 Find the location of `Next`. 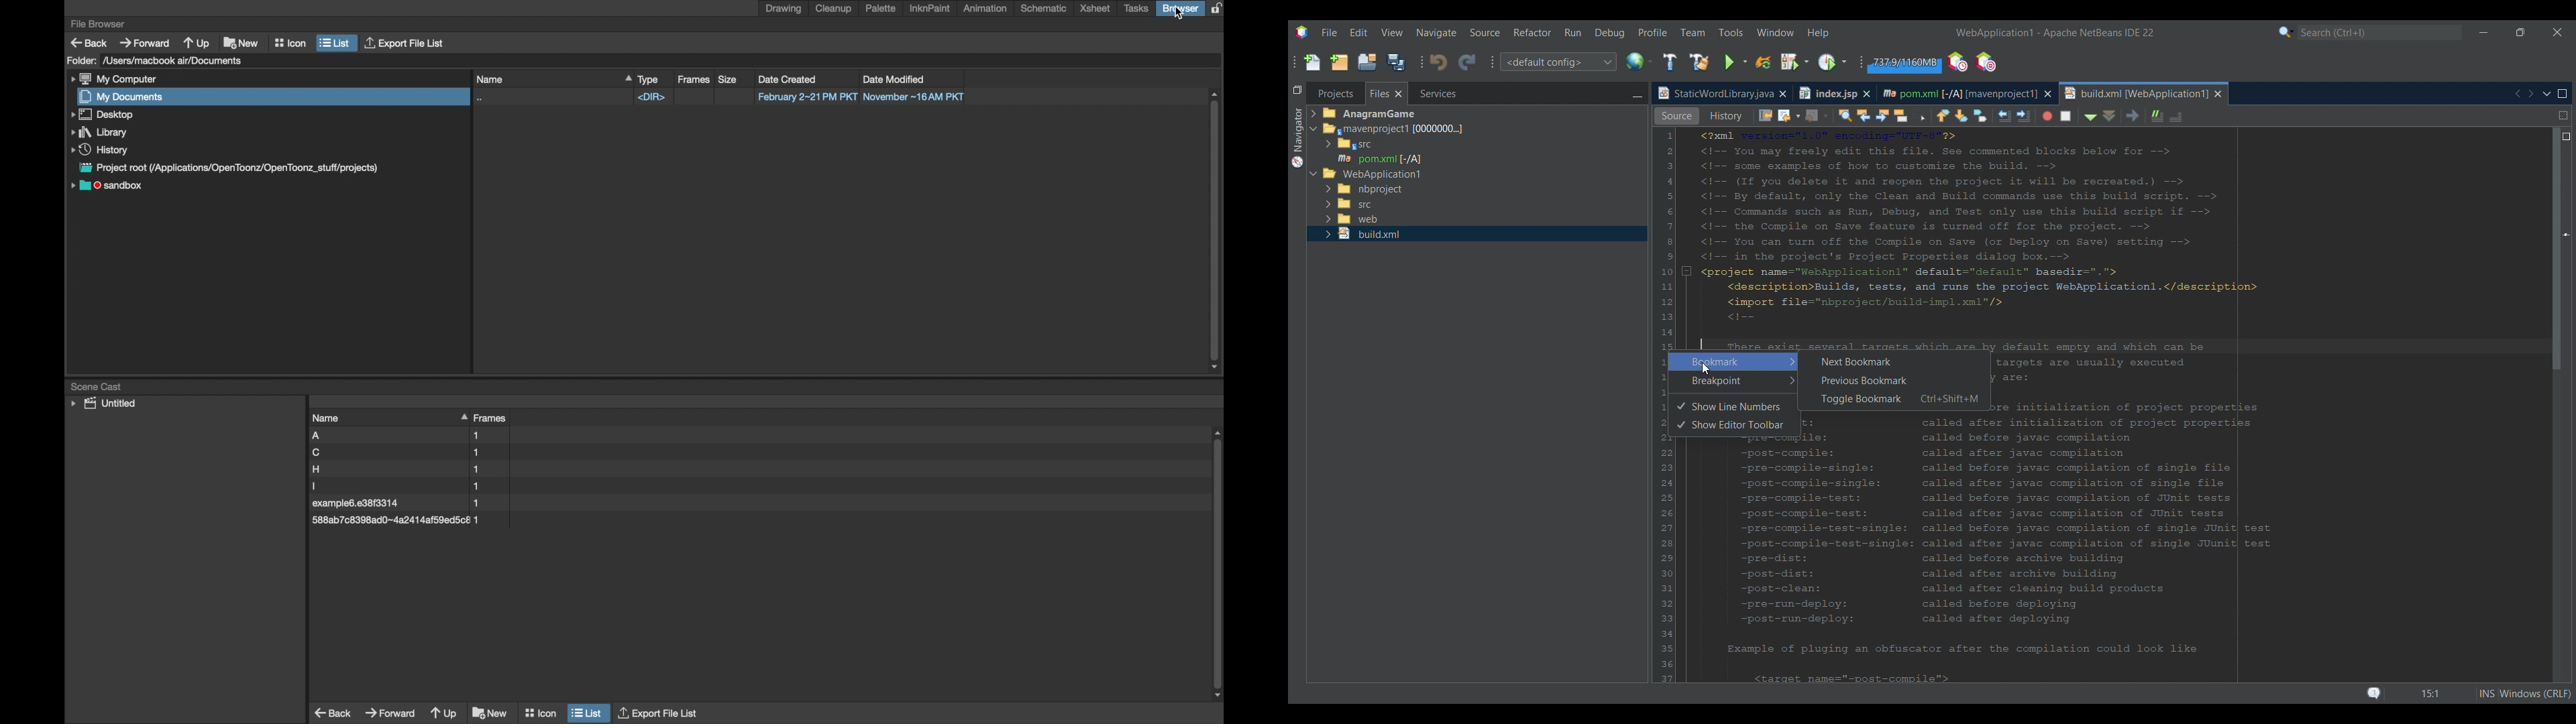

Next is located at coordinates (2530, 93).